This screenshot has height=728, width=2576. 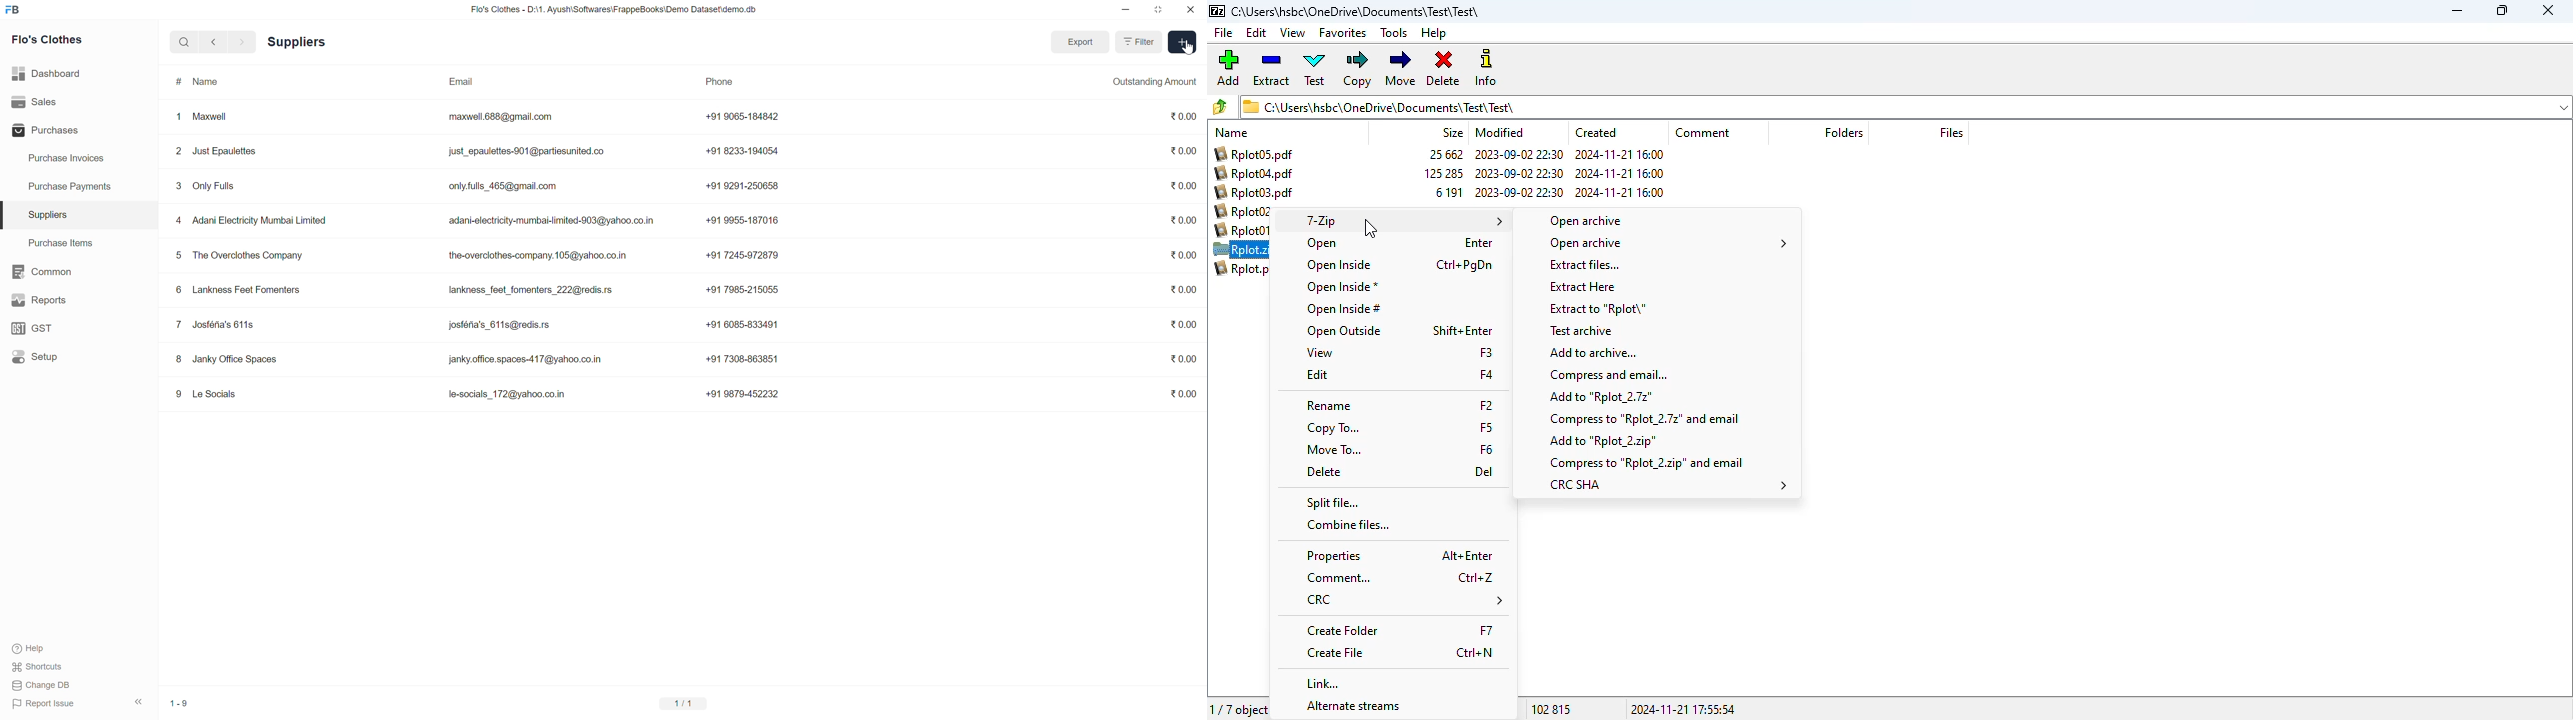 What do you see at coordinates (252, 220) in the screenshot?
I see `4 Adani Electricity Mumbai Limited` at bounding box center [252, 220].